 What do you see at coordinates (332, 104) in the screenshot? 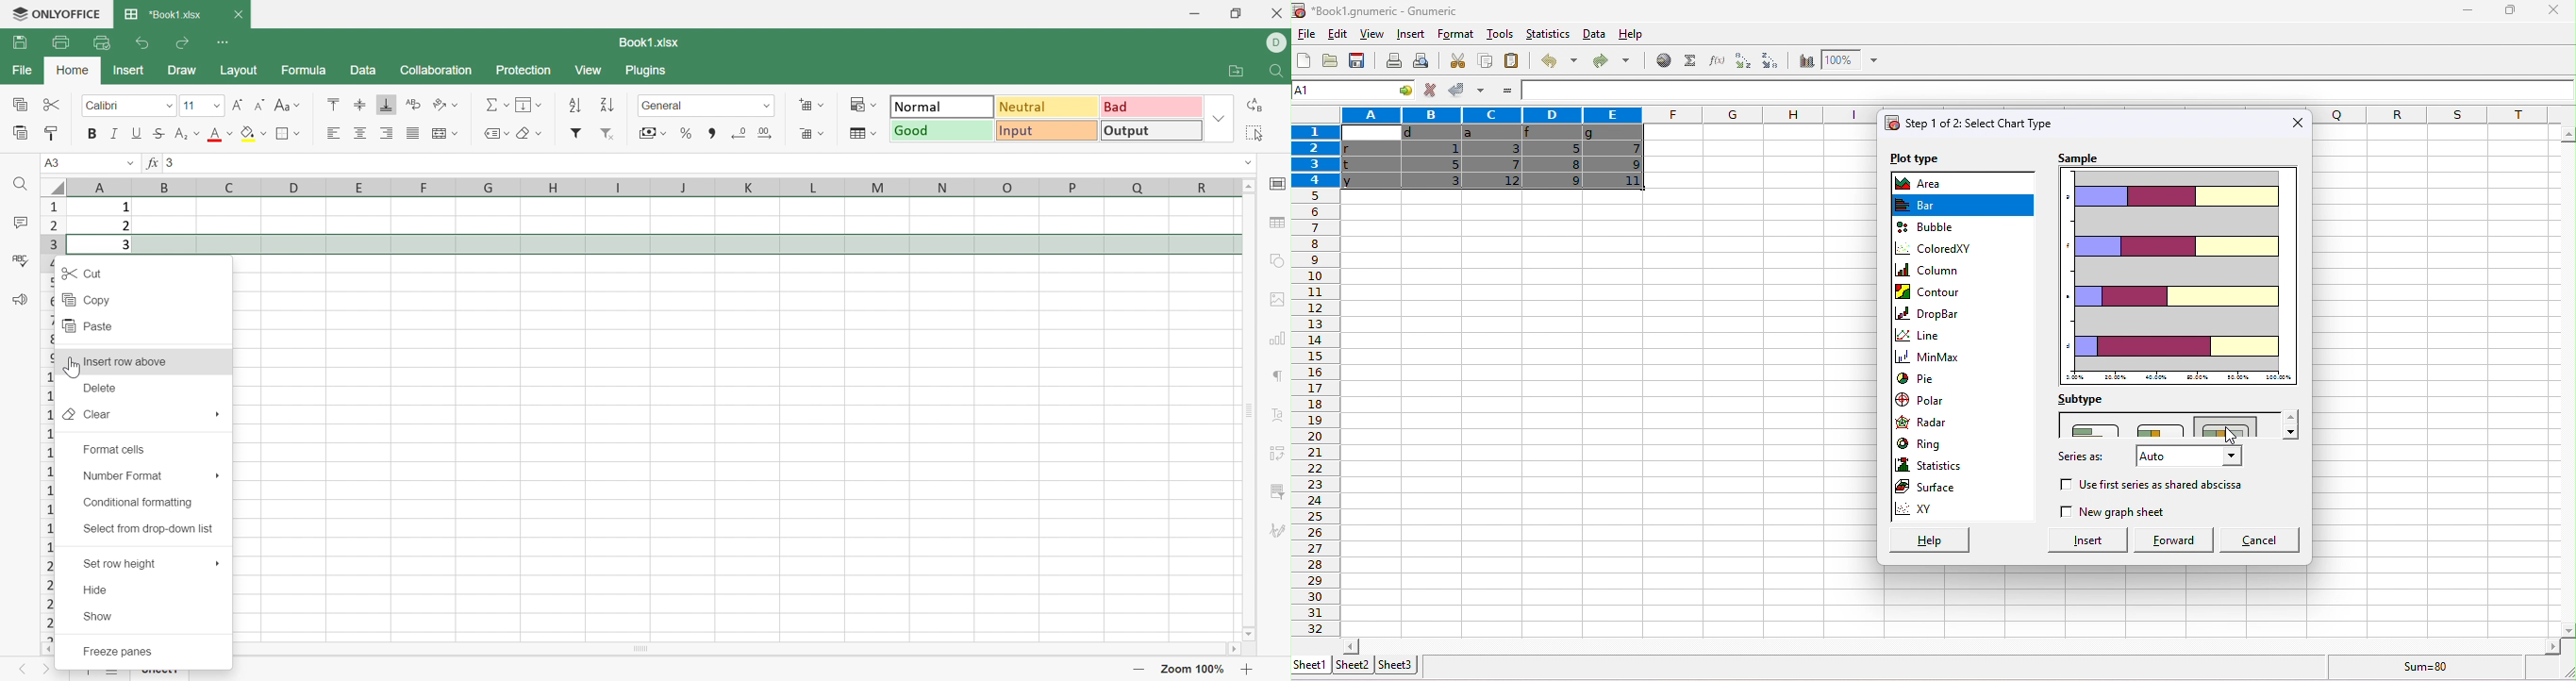
I see `Align Top` at bounding box center [332, 104].